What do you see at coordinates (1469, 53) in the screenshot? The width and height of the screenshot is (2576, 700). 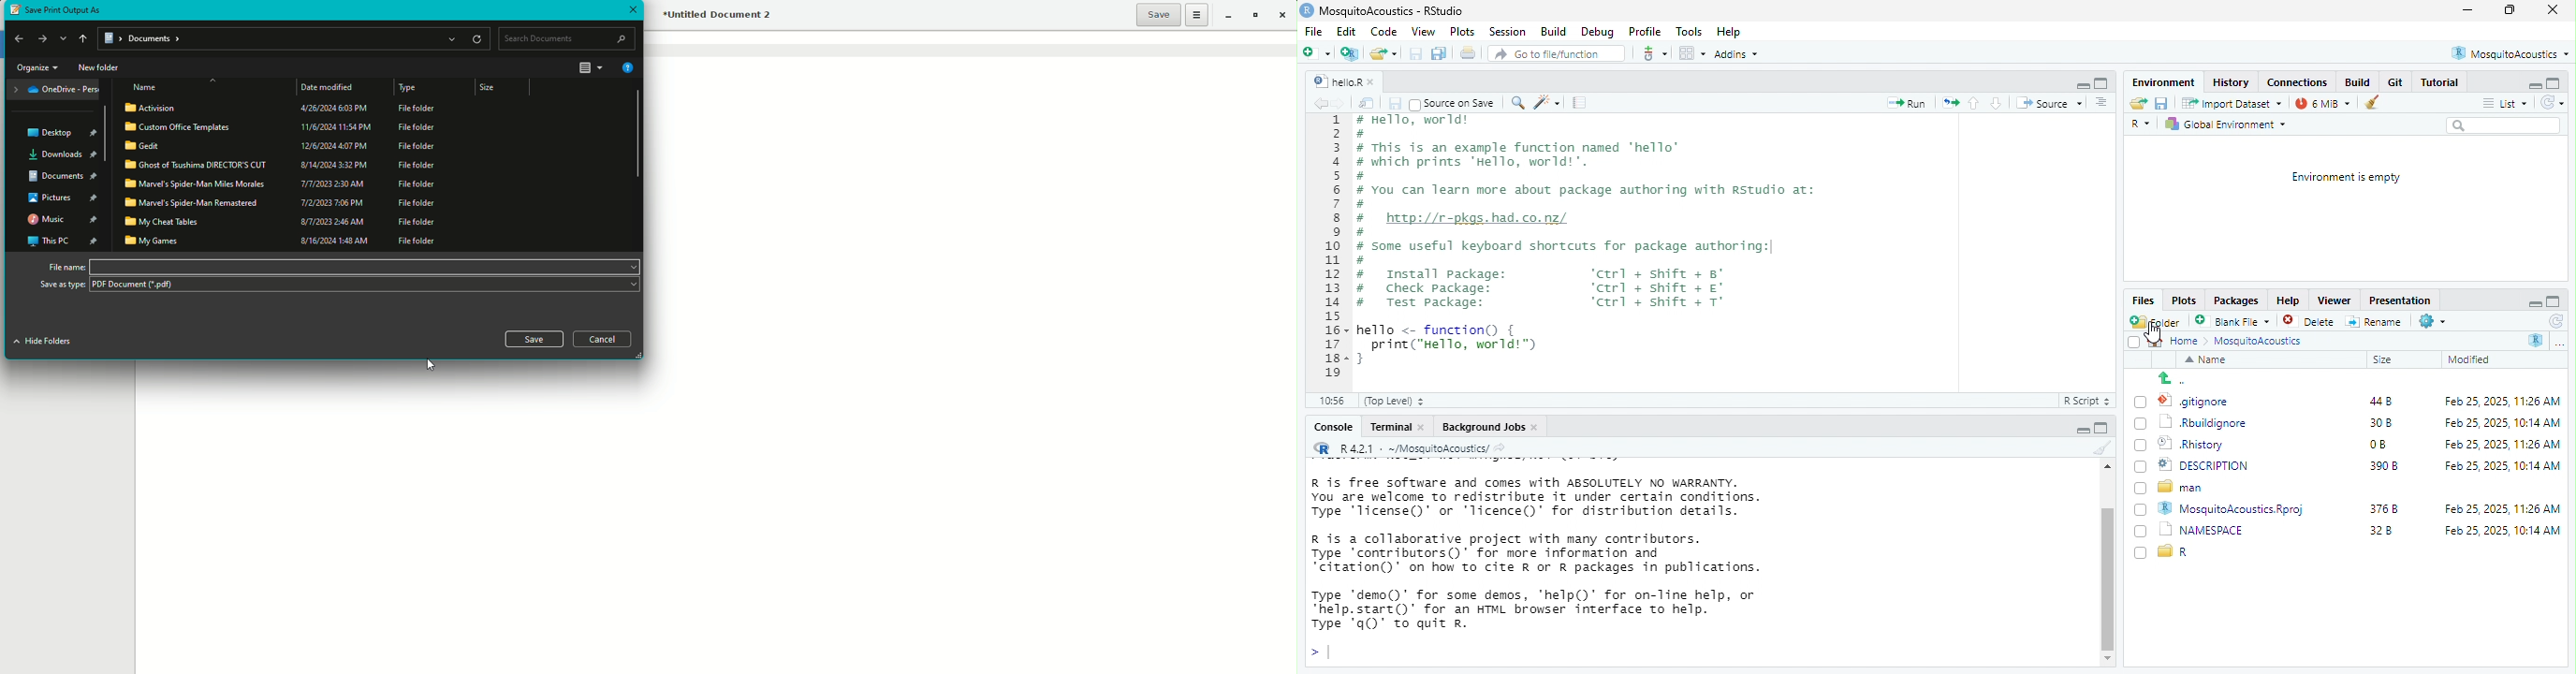 I see `print the current file` at bounding box center [1469, 53].